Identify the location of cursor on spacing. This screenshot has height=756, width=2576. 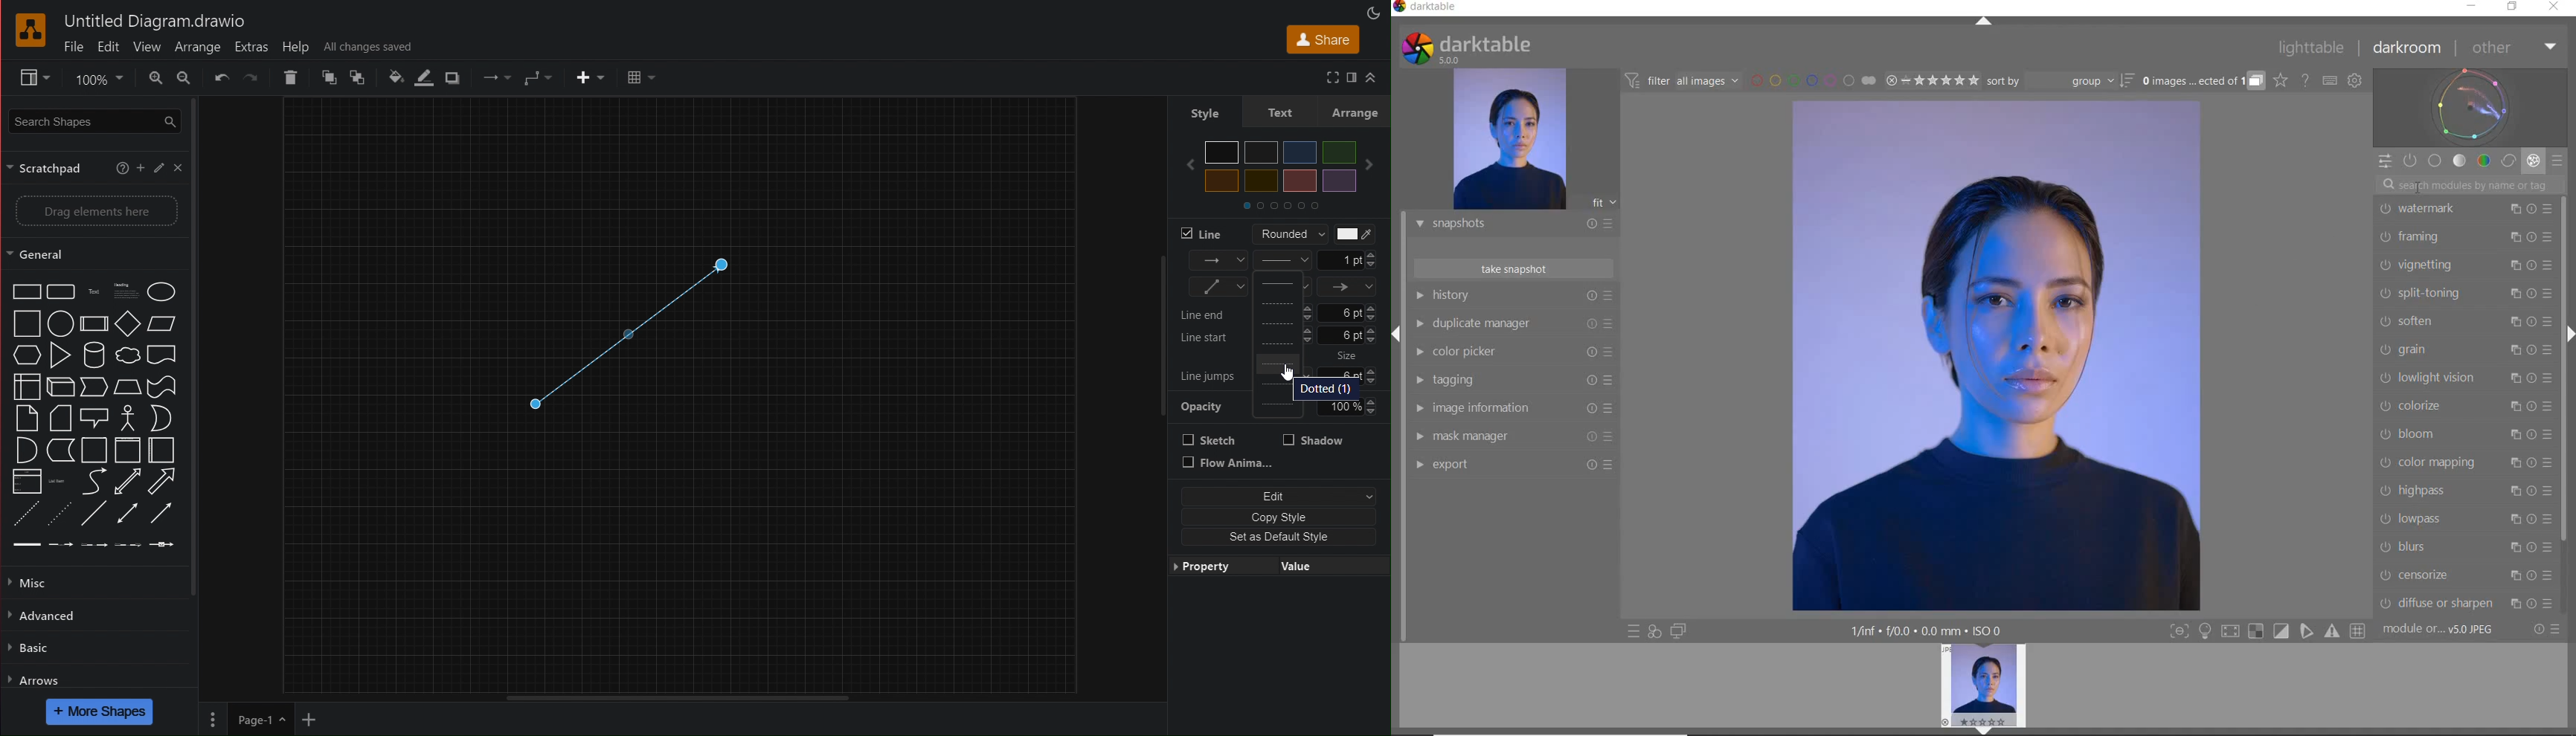
(1288, 372).